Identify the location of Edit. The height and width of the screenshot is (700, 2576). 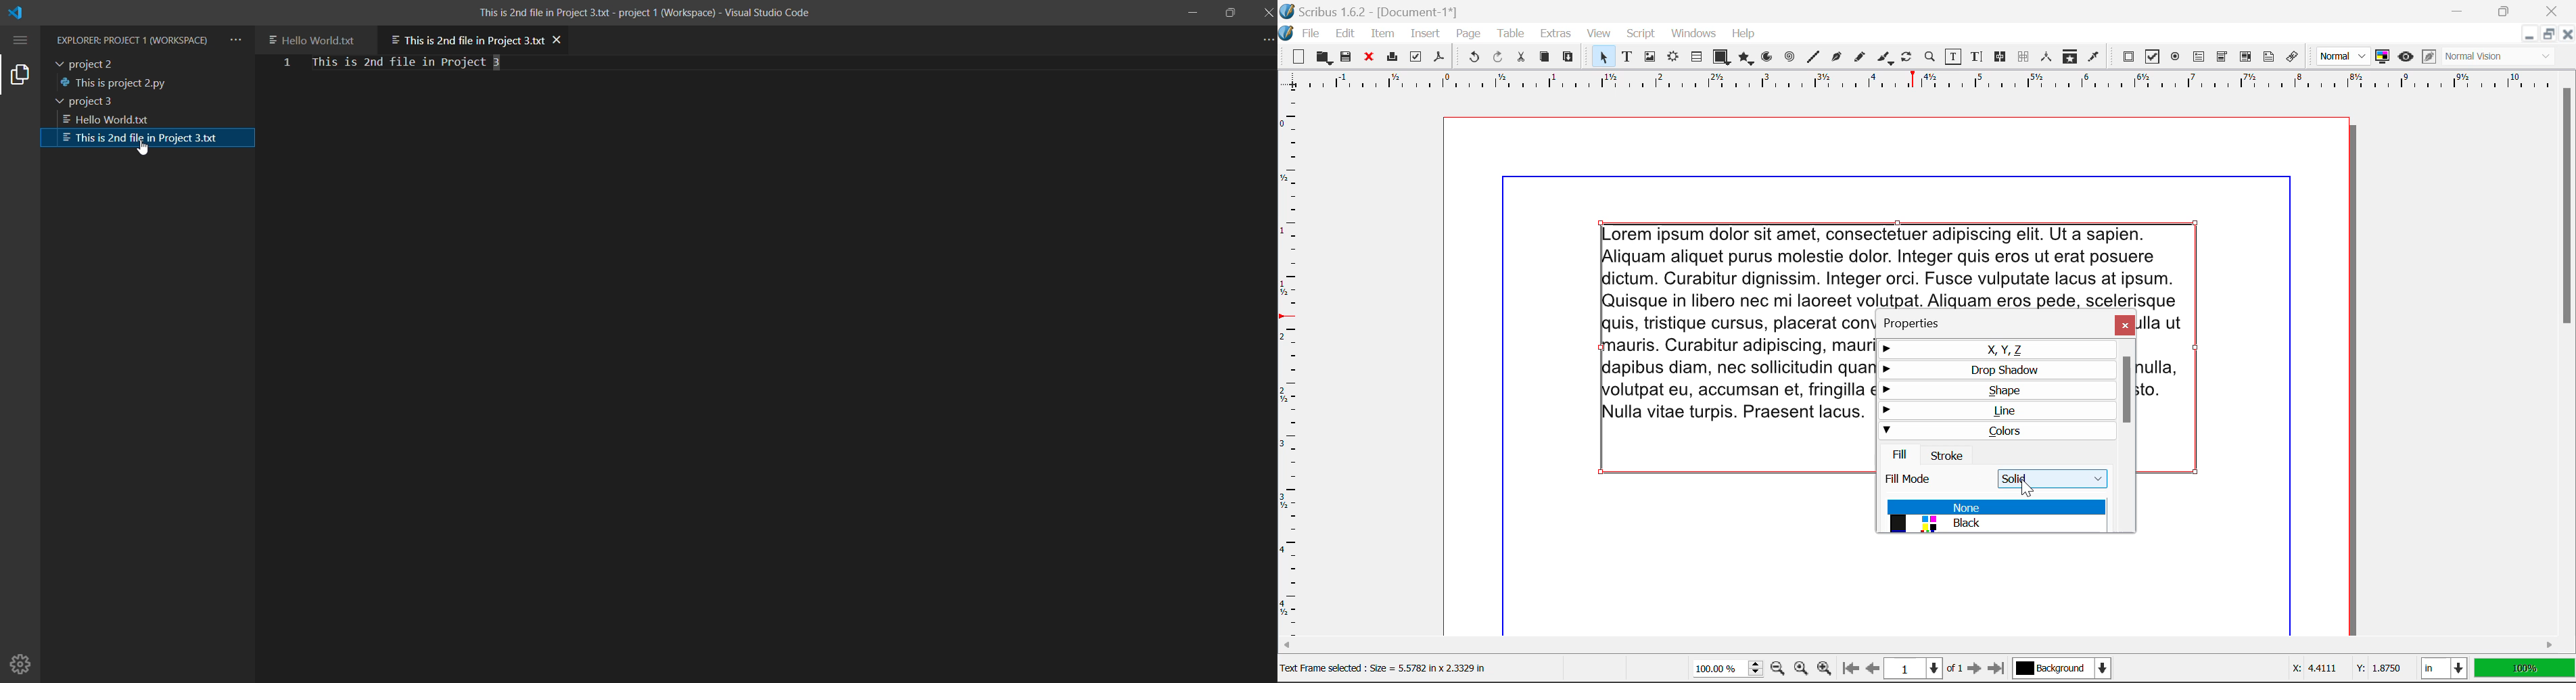
(1345, 34).